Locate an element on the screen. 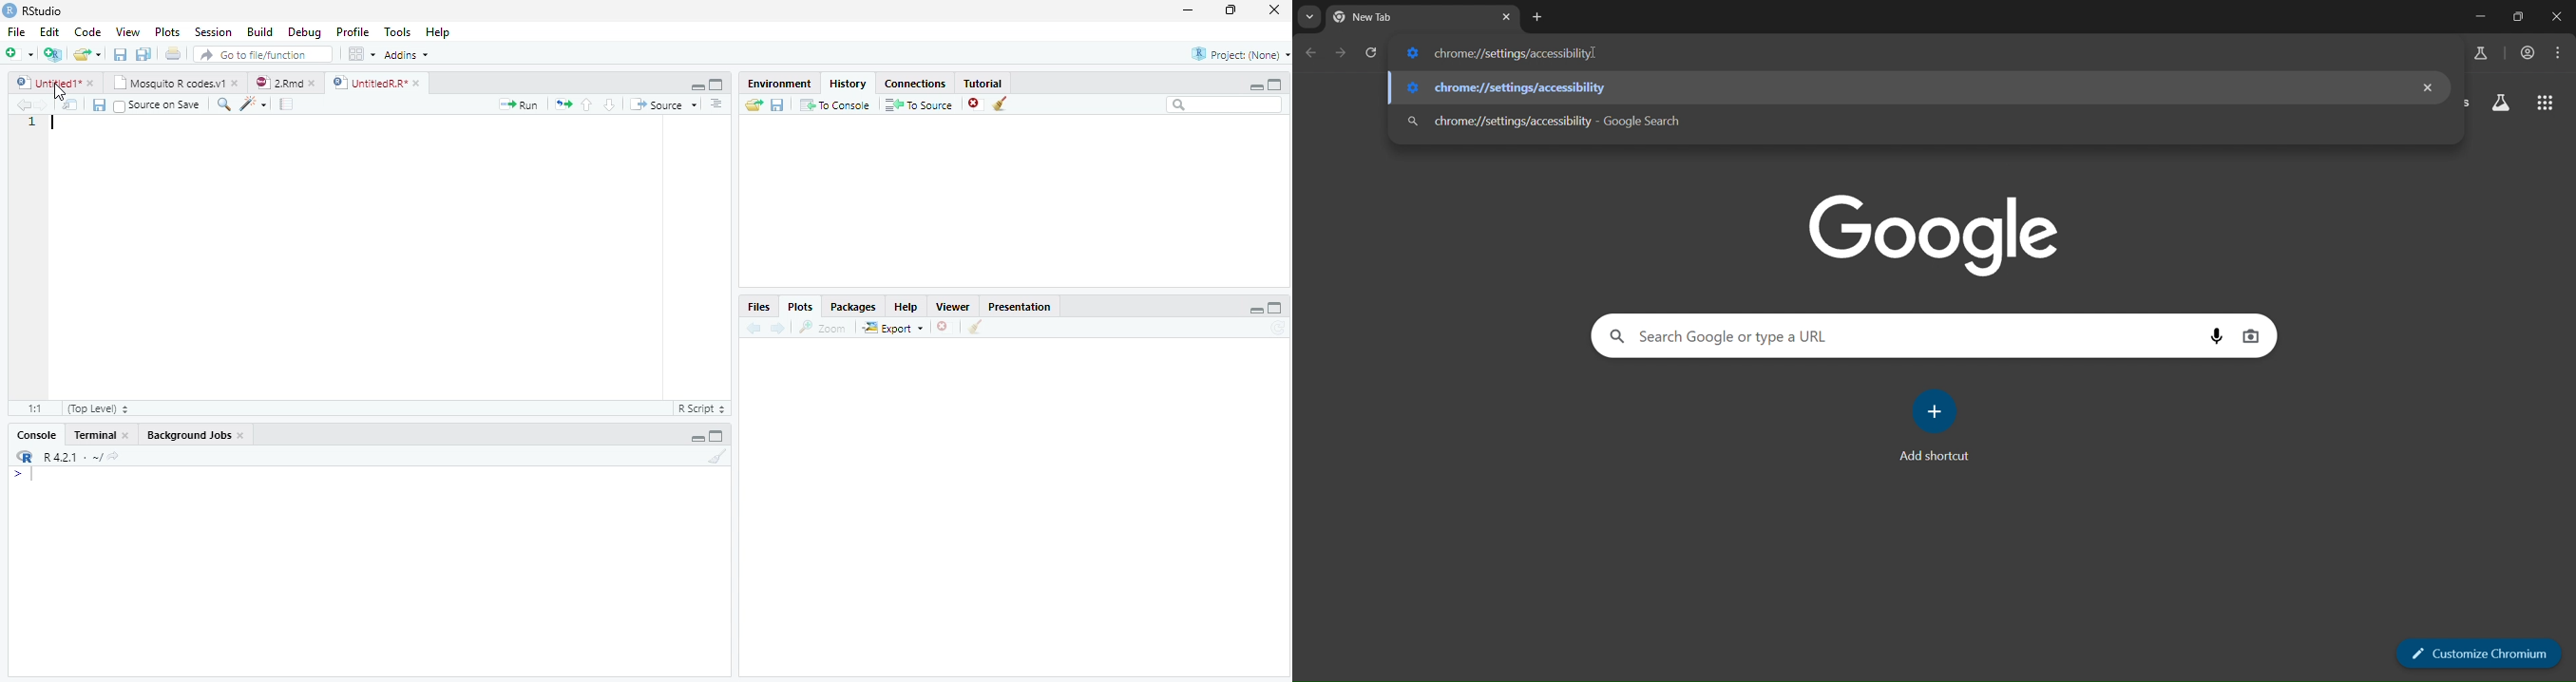  Save is located at coordinates (120, 55).